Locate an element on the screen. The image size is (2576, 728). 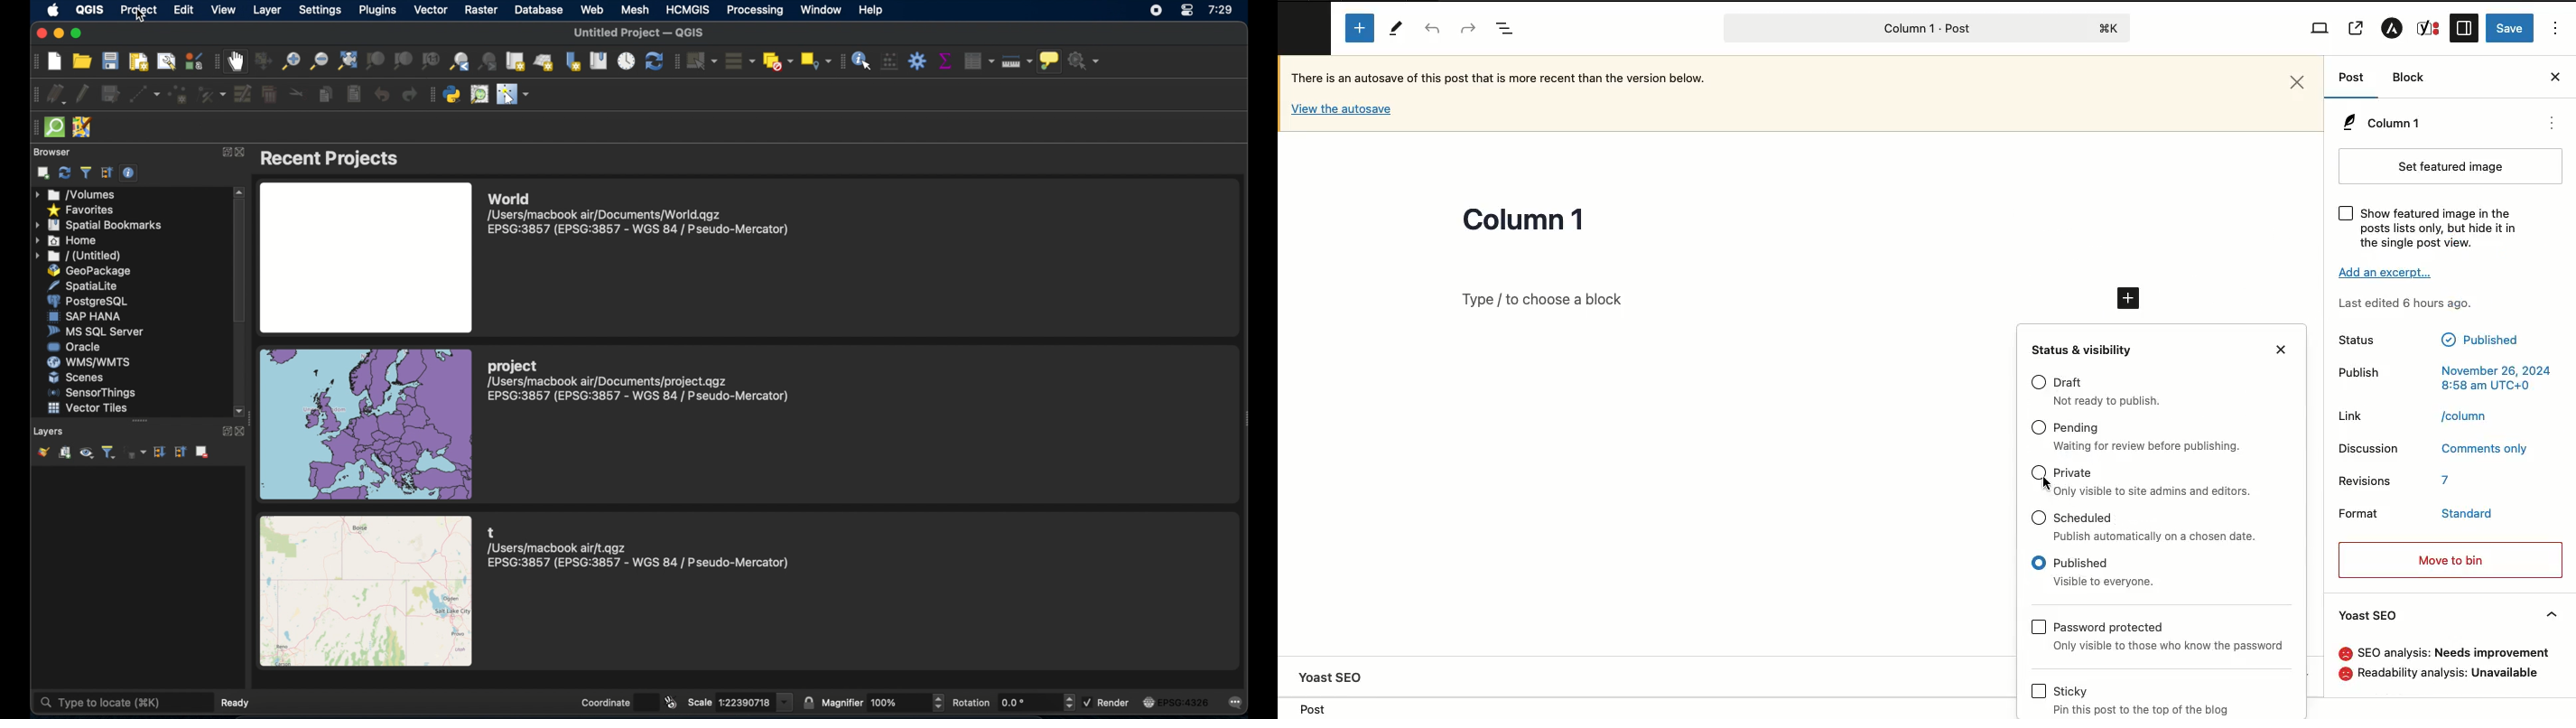
Save is located at coordinates (2512, 27).